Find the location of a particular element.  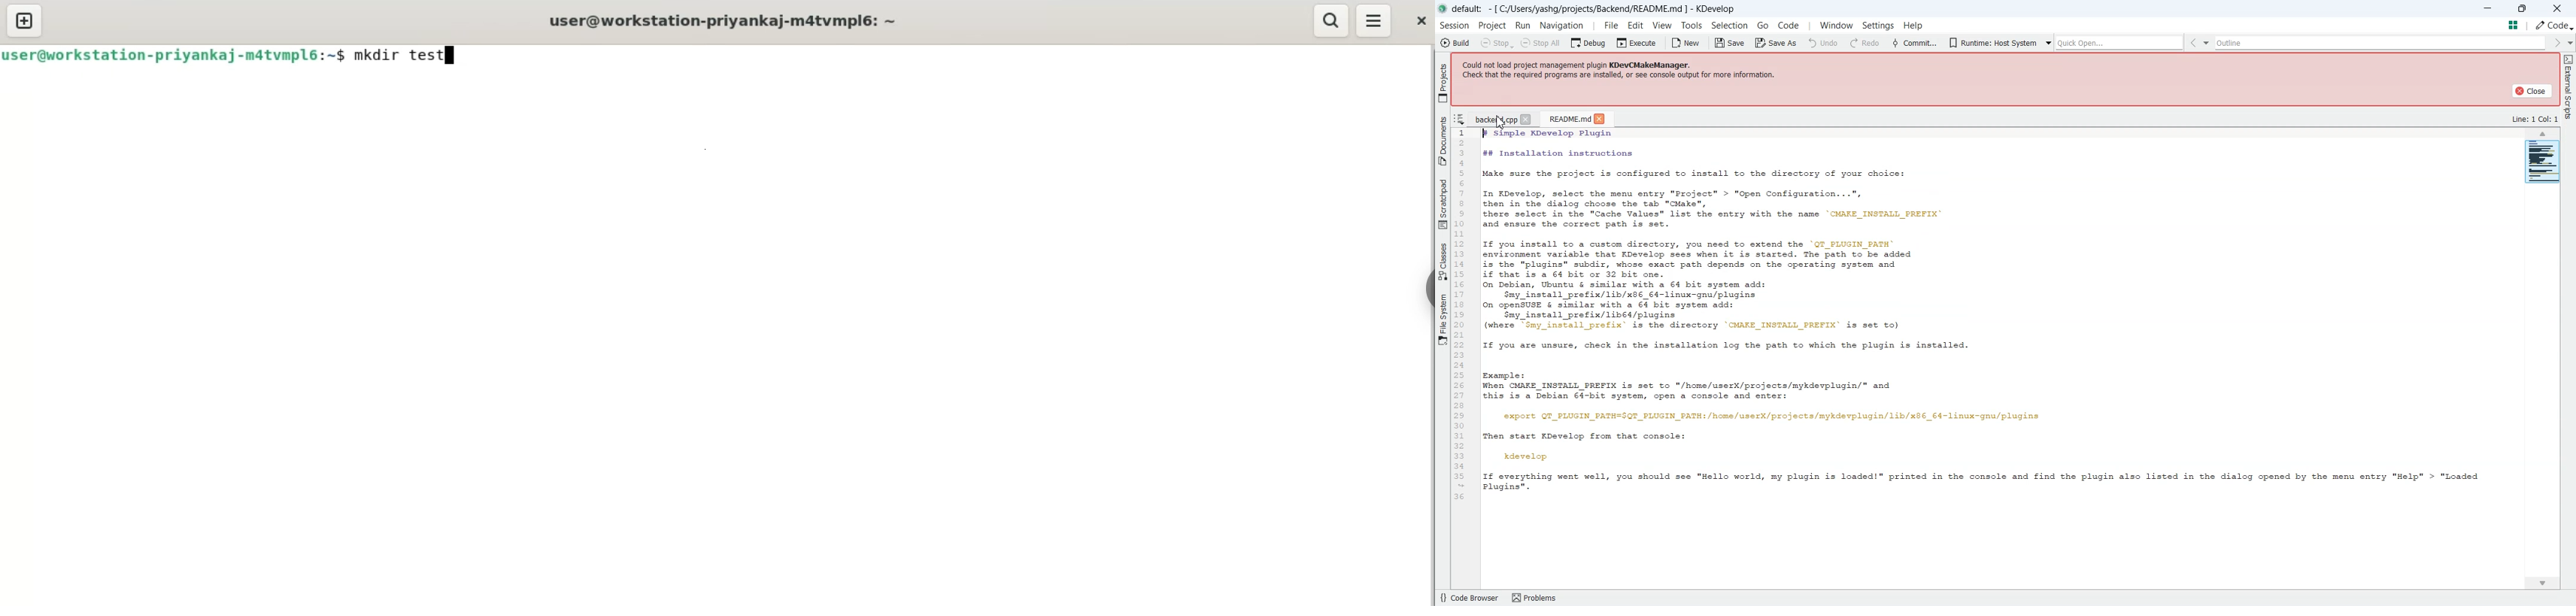

Scratchpad is located at coordinates (1443, 203).